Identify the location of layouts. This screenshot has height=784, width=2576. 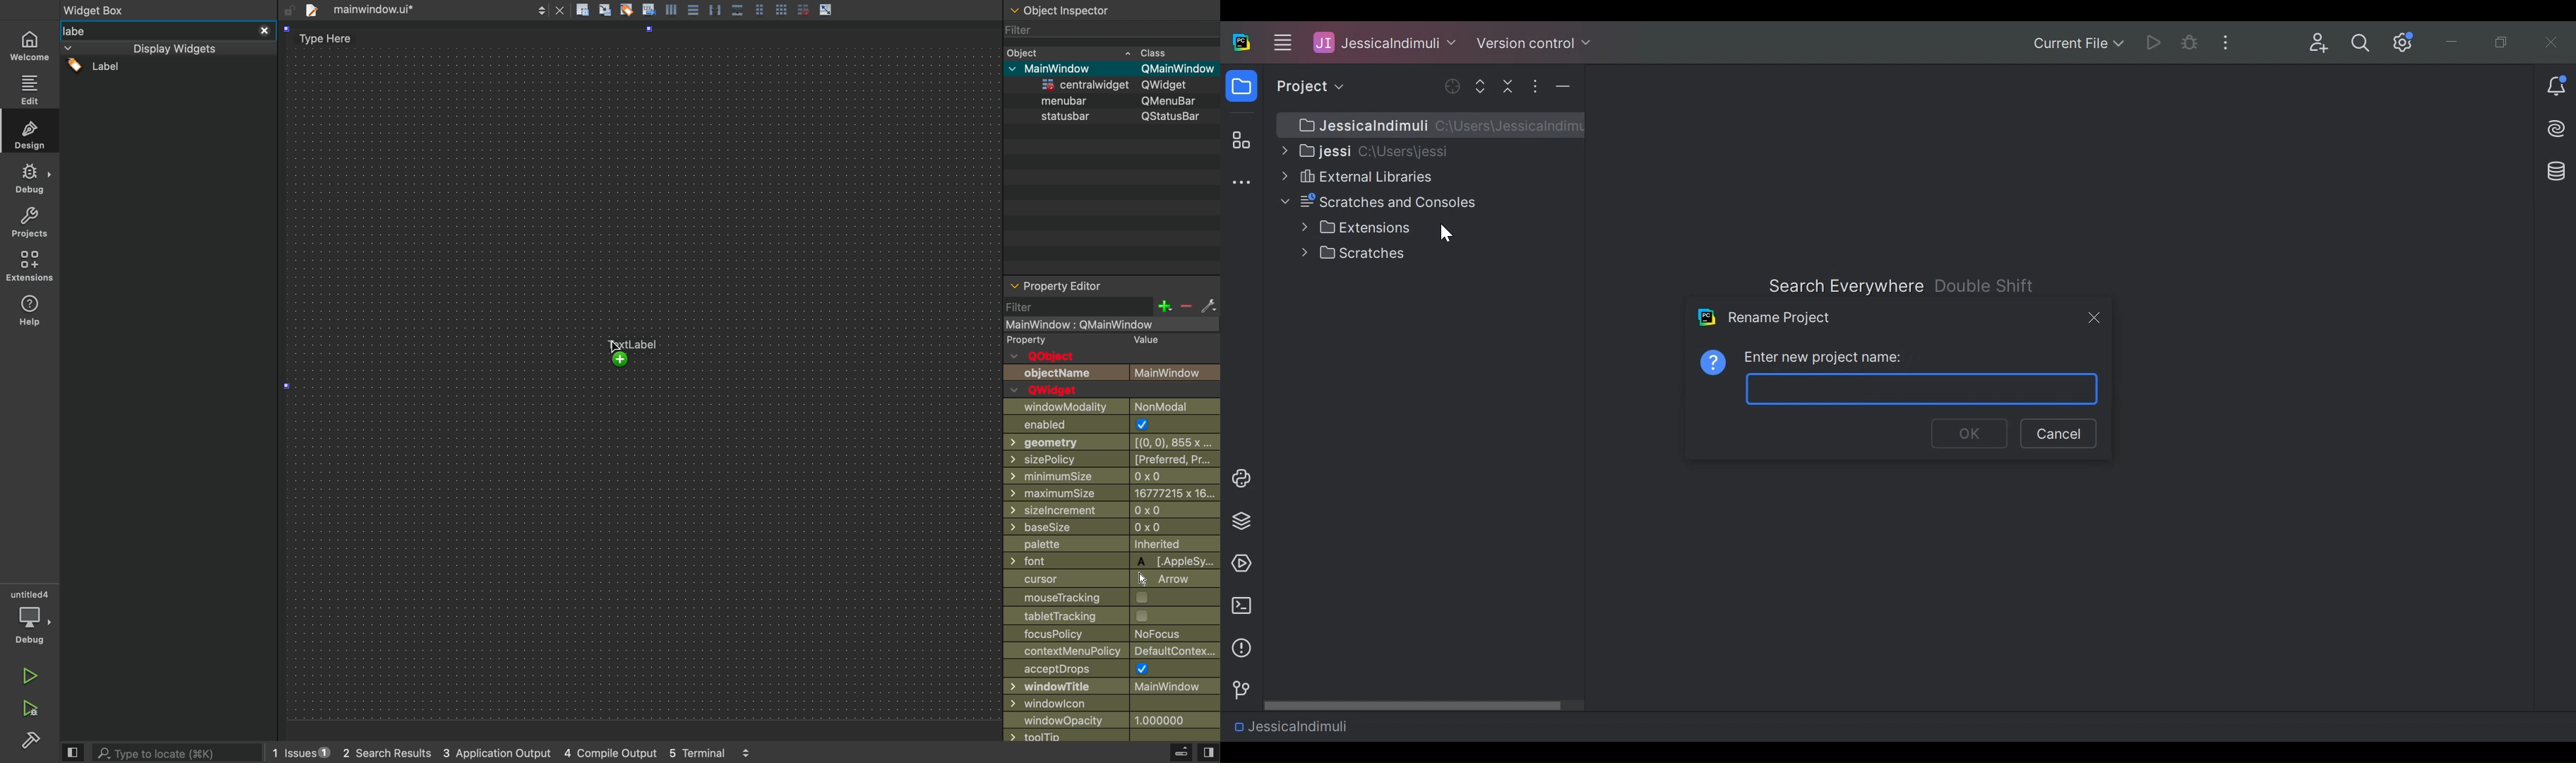
(167, 48).